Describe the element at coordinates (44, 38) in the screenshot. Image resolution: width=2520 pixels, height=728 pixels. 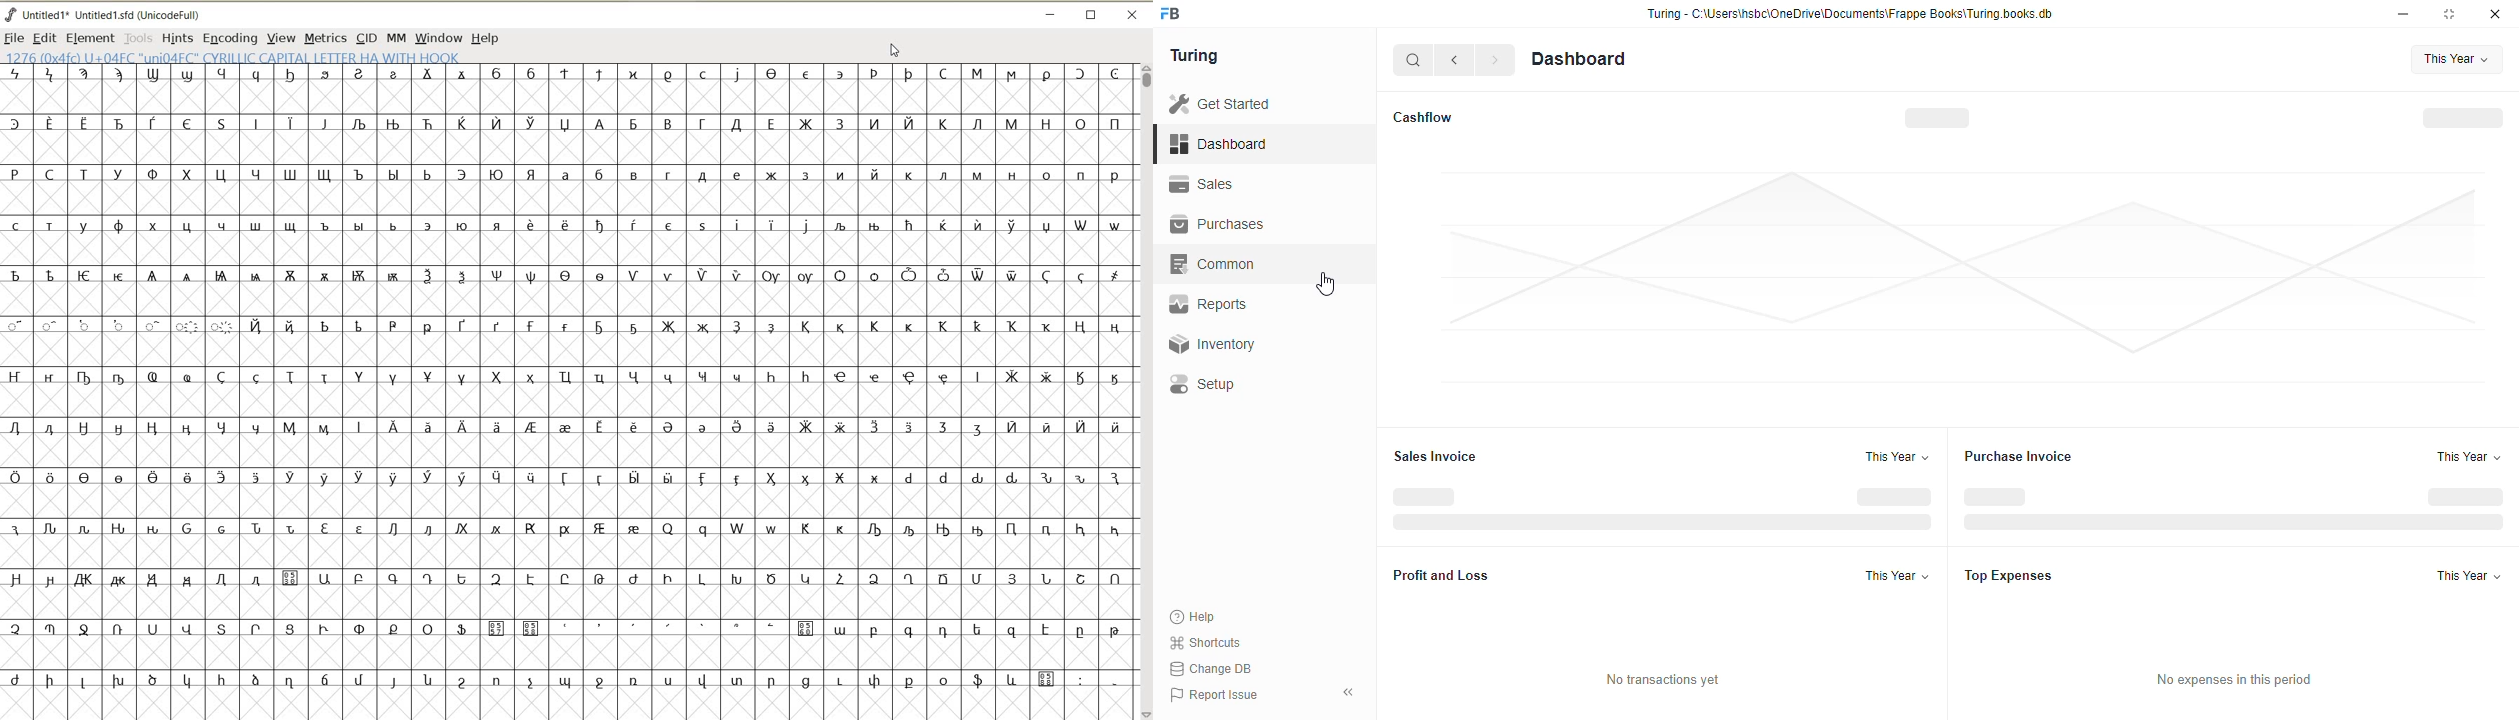
I see `EDIT` at that location.